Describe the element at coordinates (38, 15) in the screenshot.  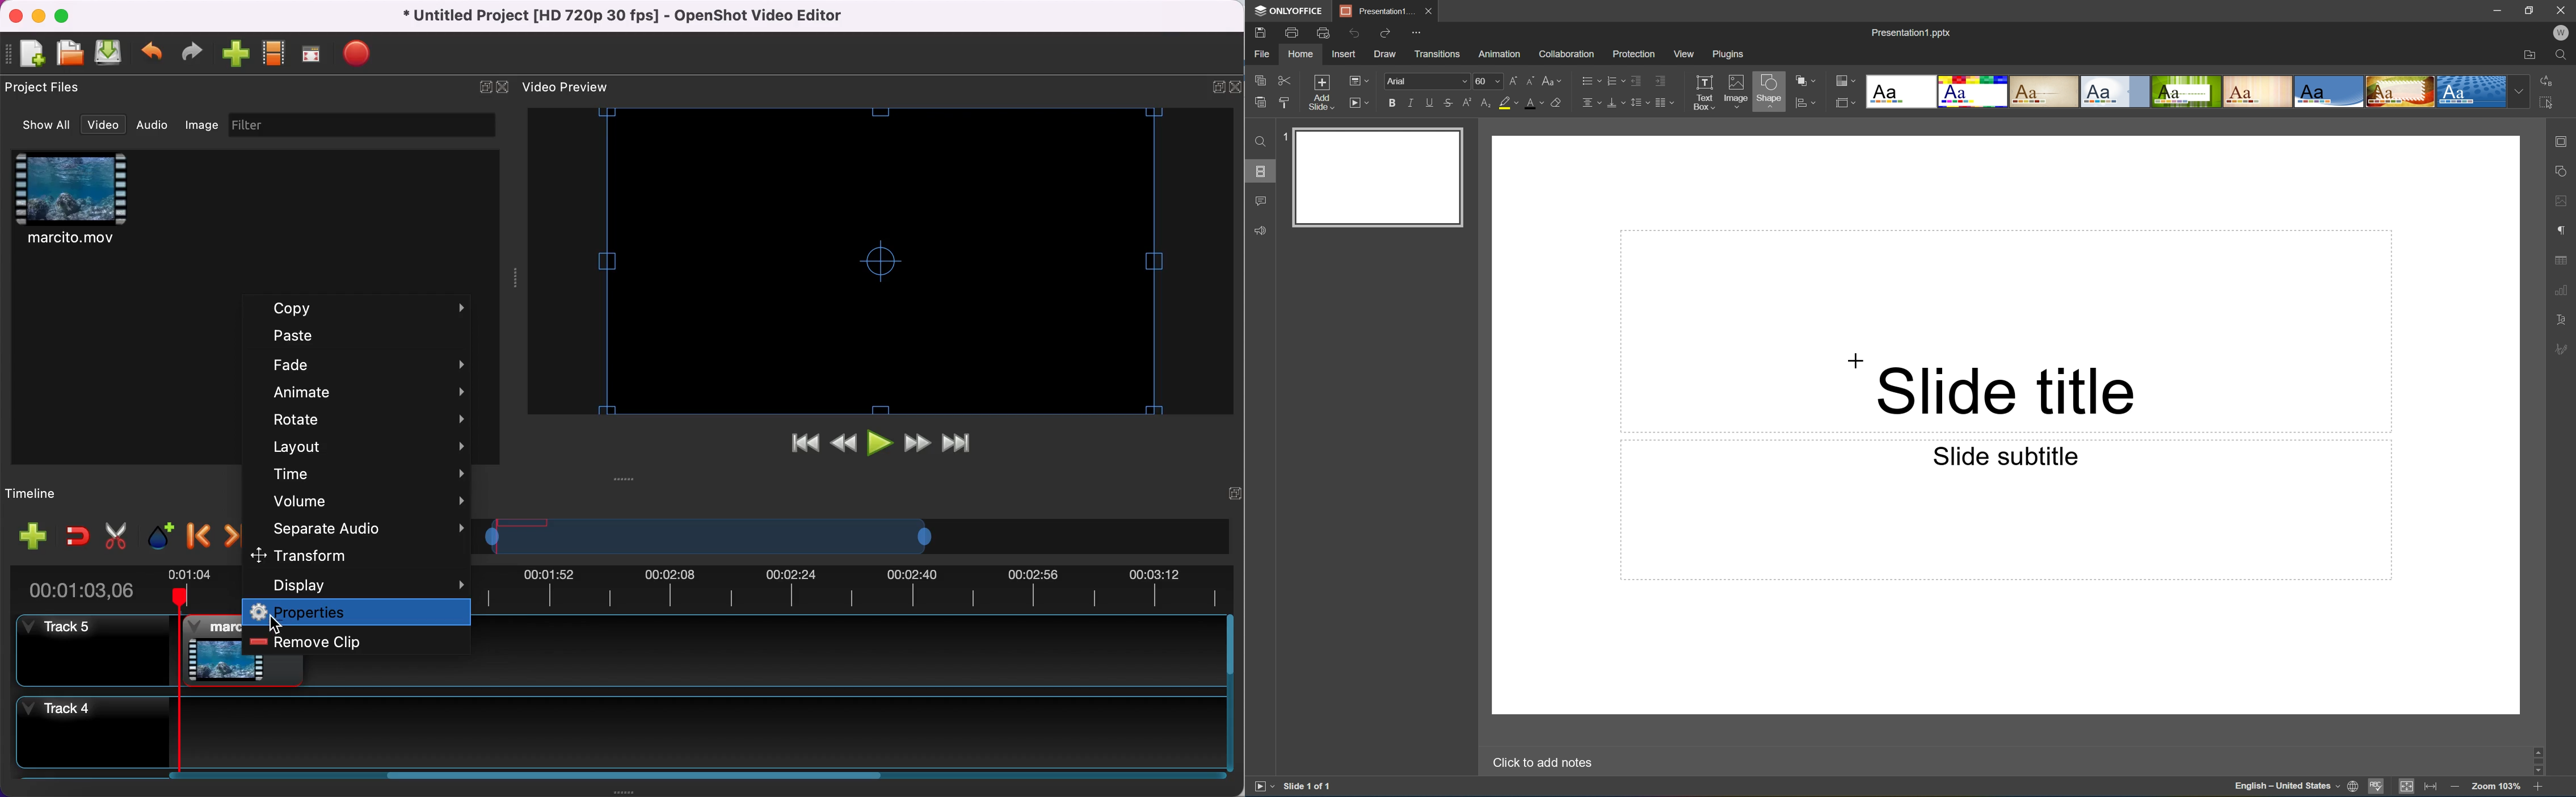
I see `minimize` at that location.